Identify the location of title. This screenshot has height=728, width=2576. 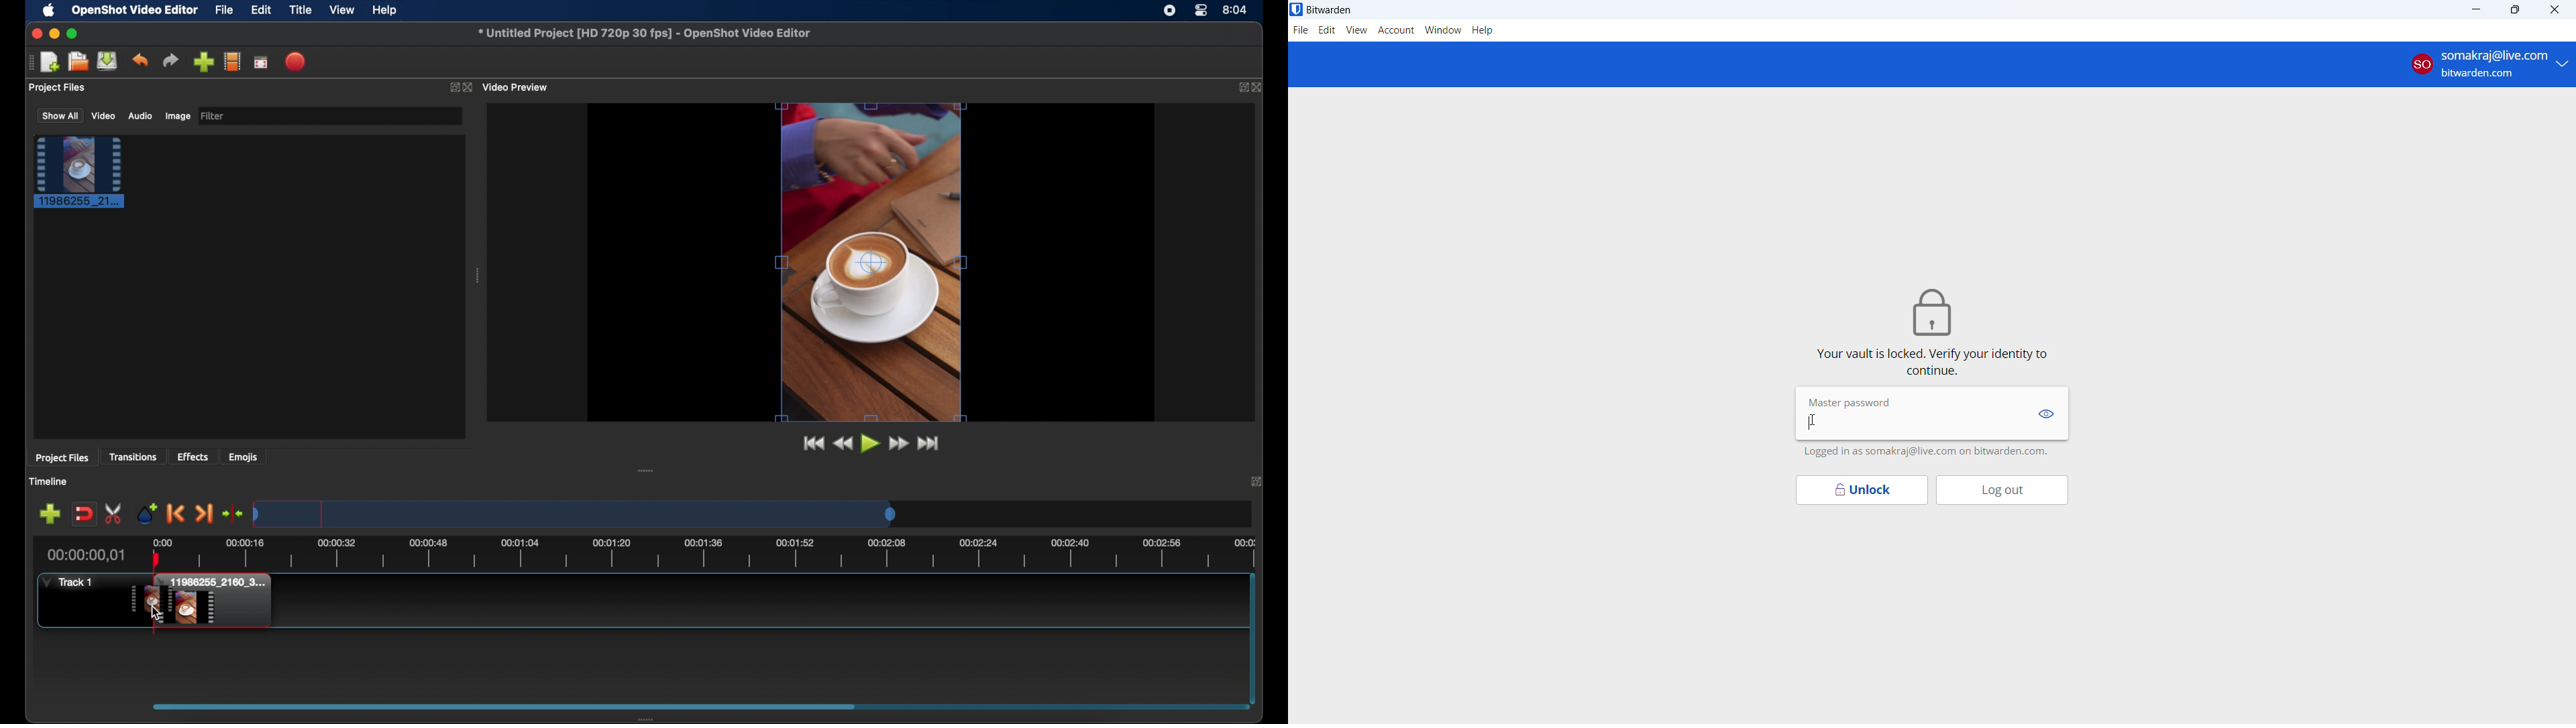
(1330, 10).